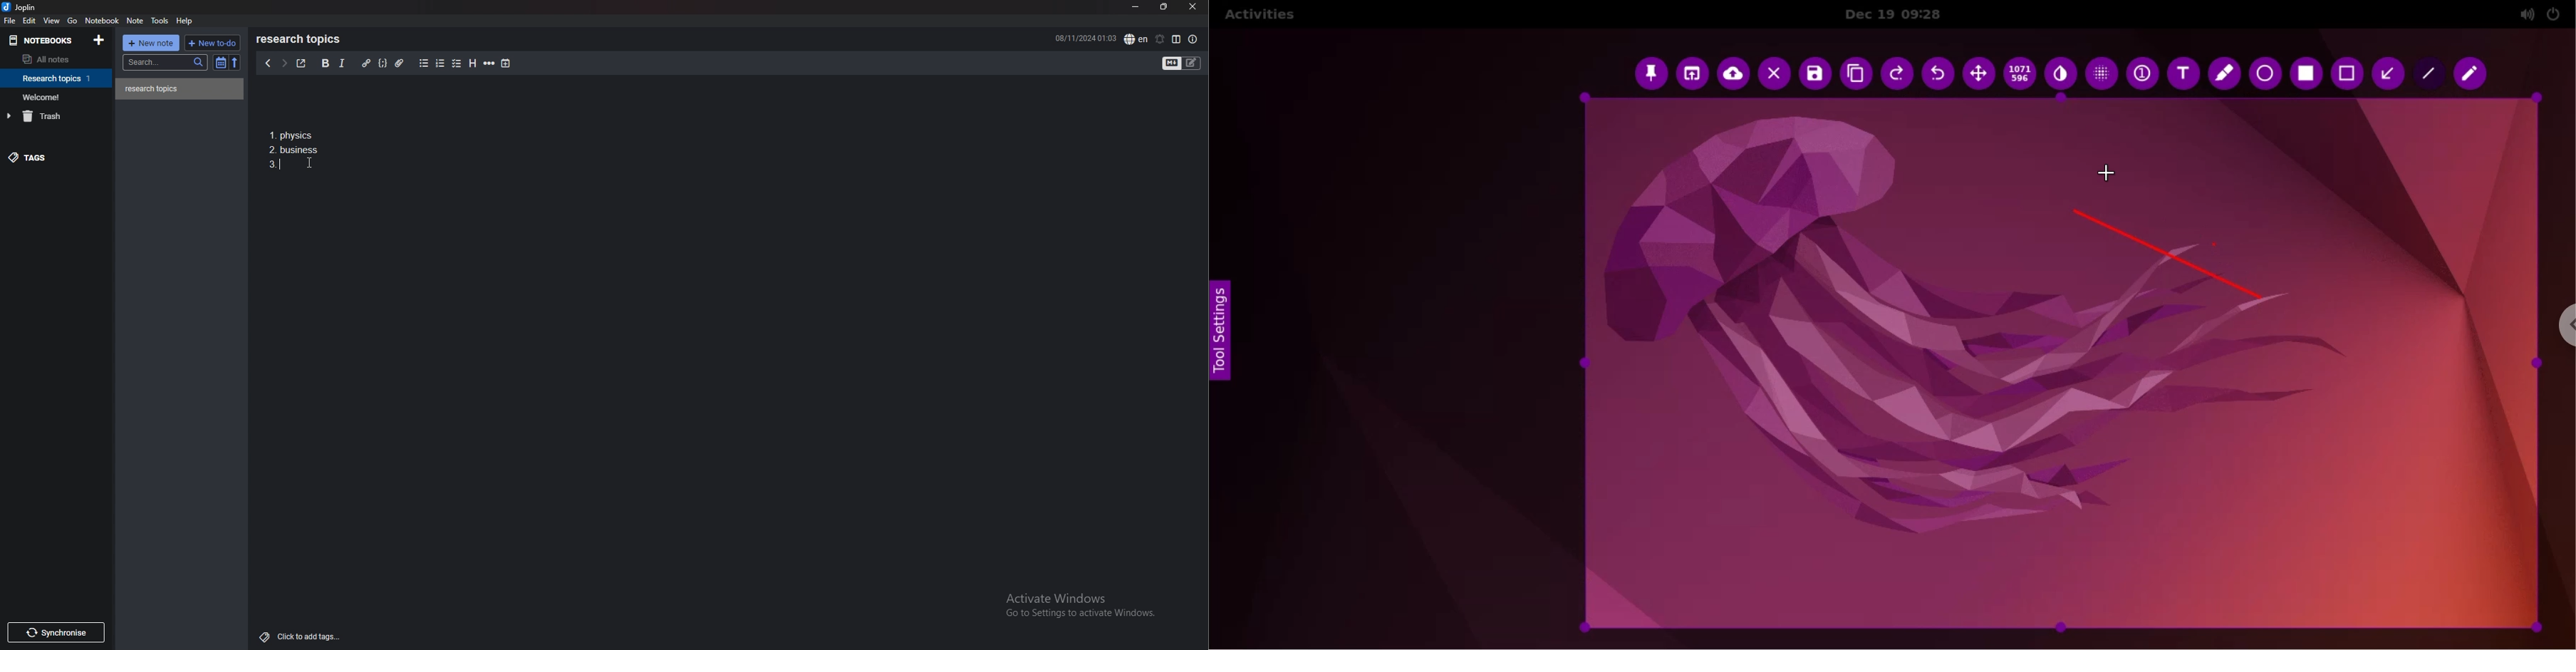 The height and width of the screenshot is (672, 2576). What do you see at coordinates (1163, 6) in the screenshot?
I see `resize` at bounding box center [1163, 6].